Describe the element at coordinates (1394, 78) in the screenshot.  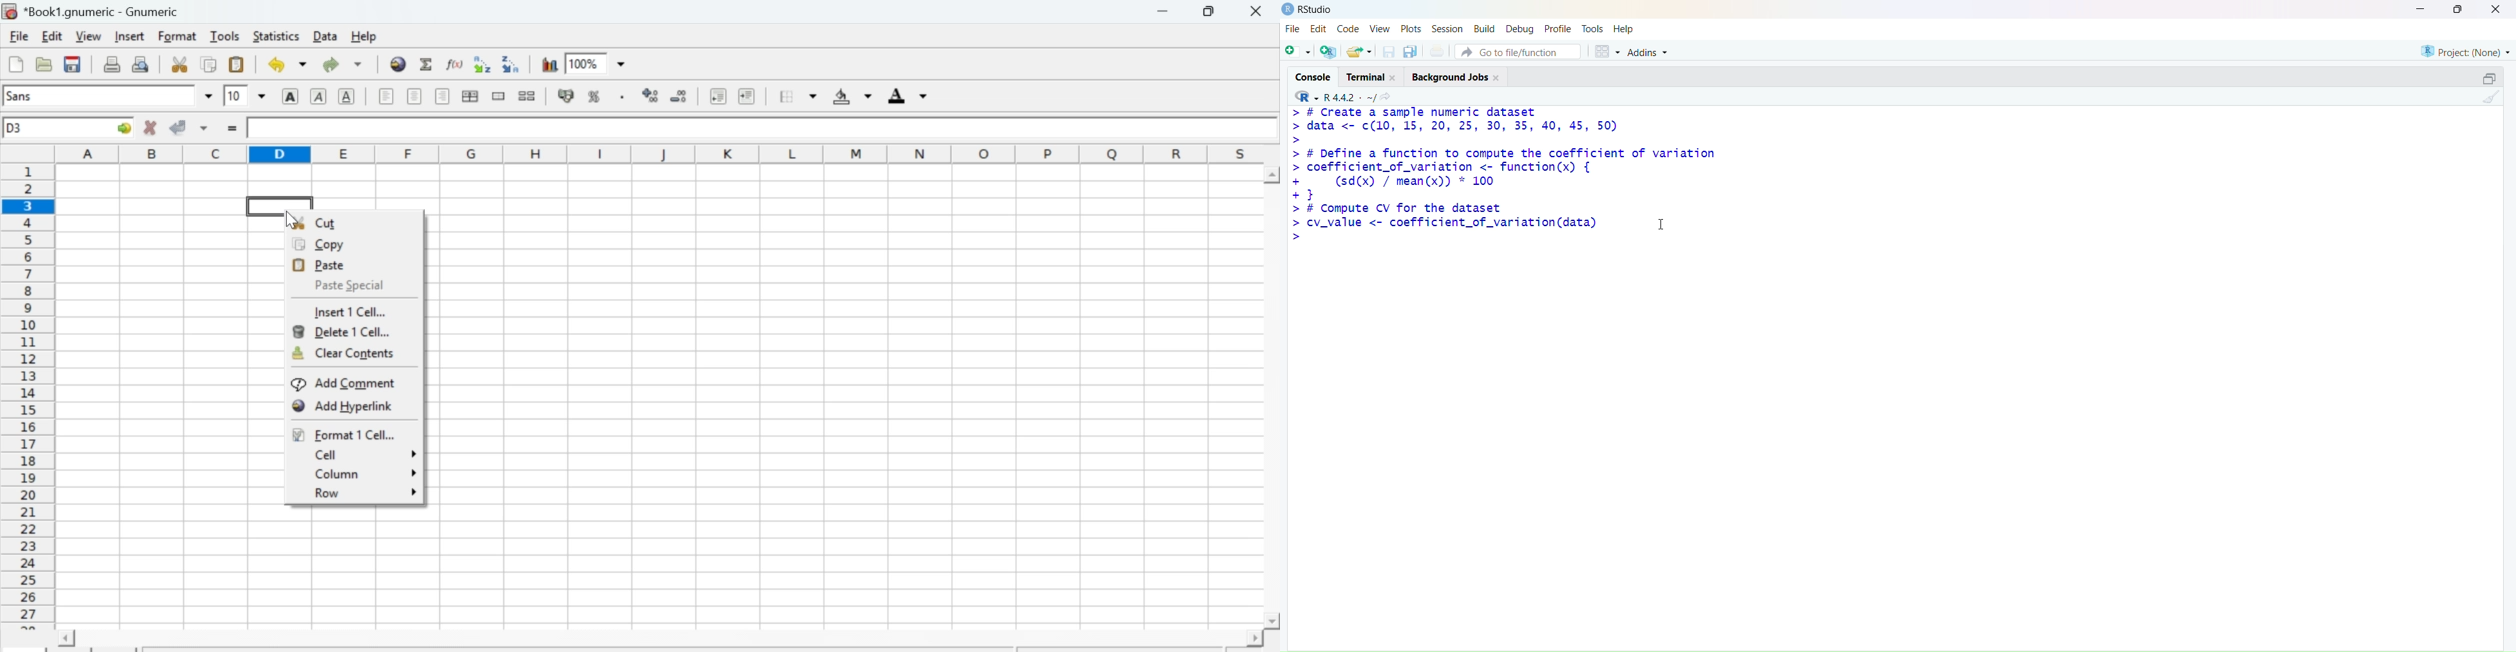
I see `Close ` at that location.